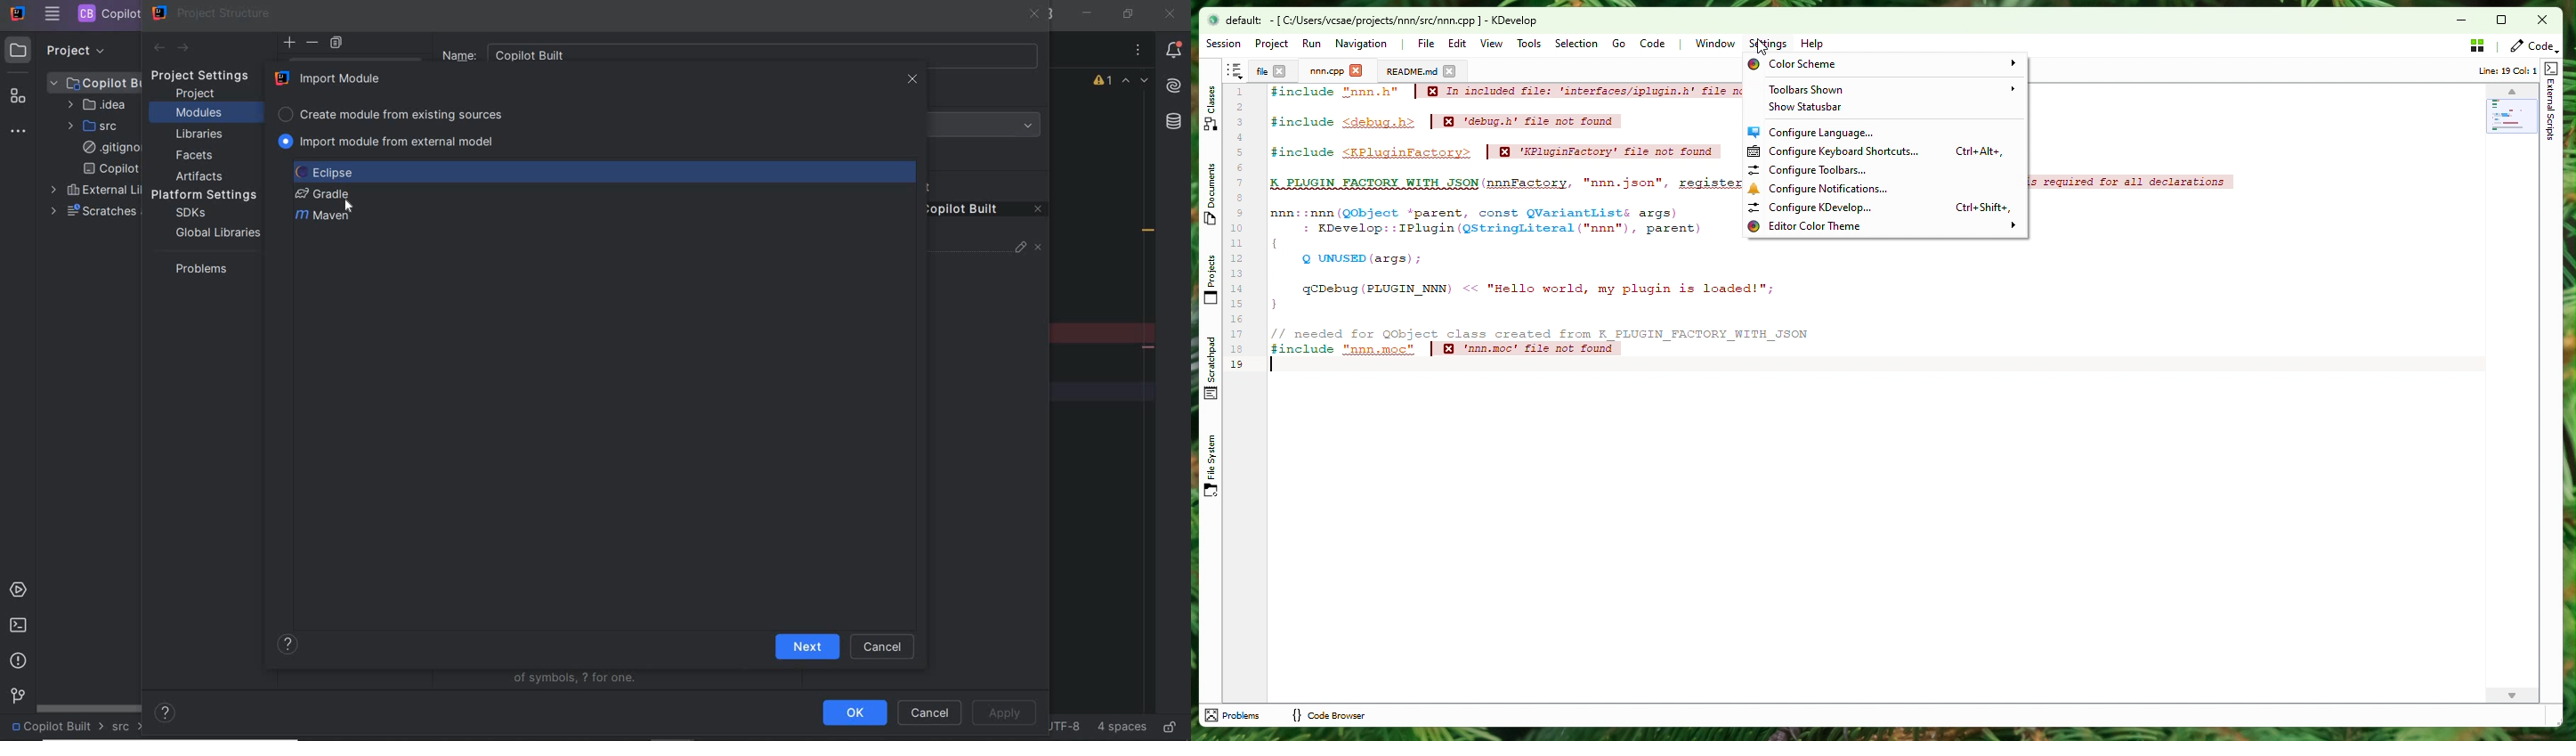  Describe the element at coordinates (2464, 20) in the screenshot. I see `Minimize` at that location.